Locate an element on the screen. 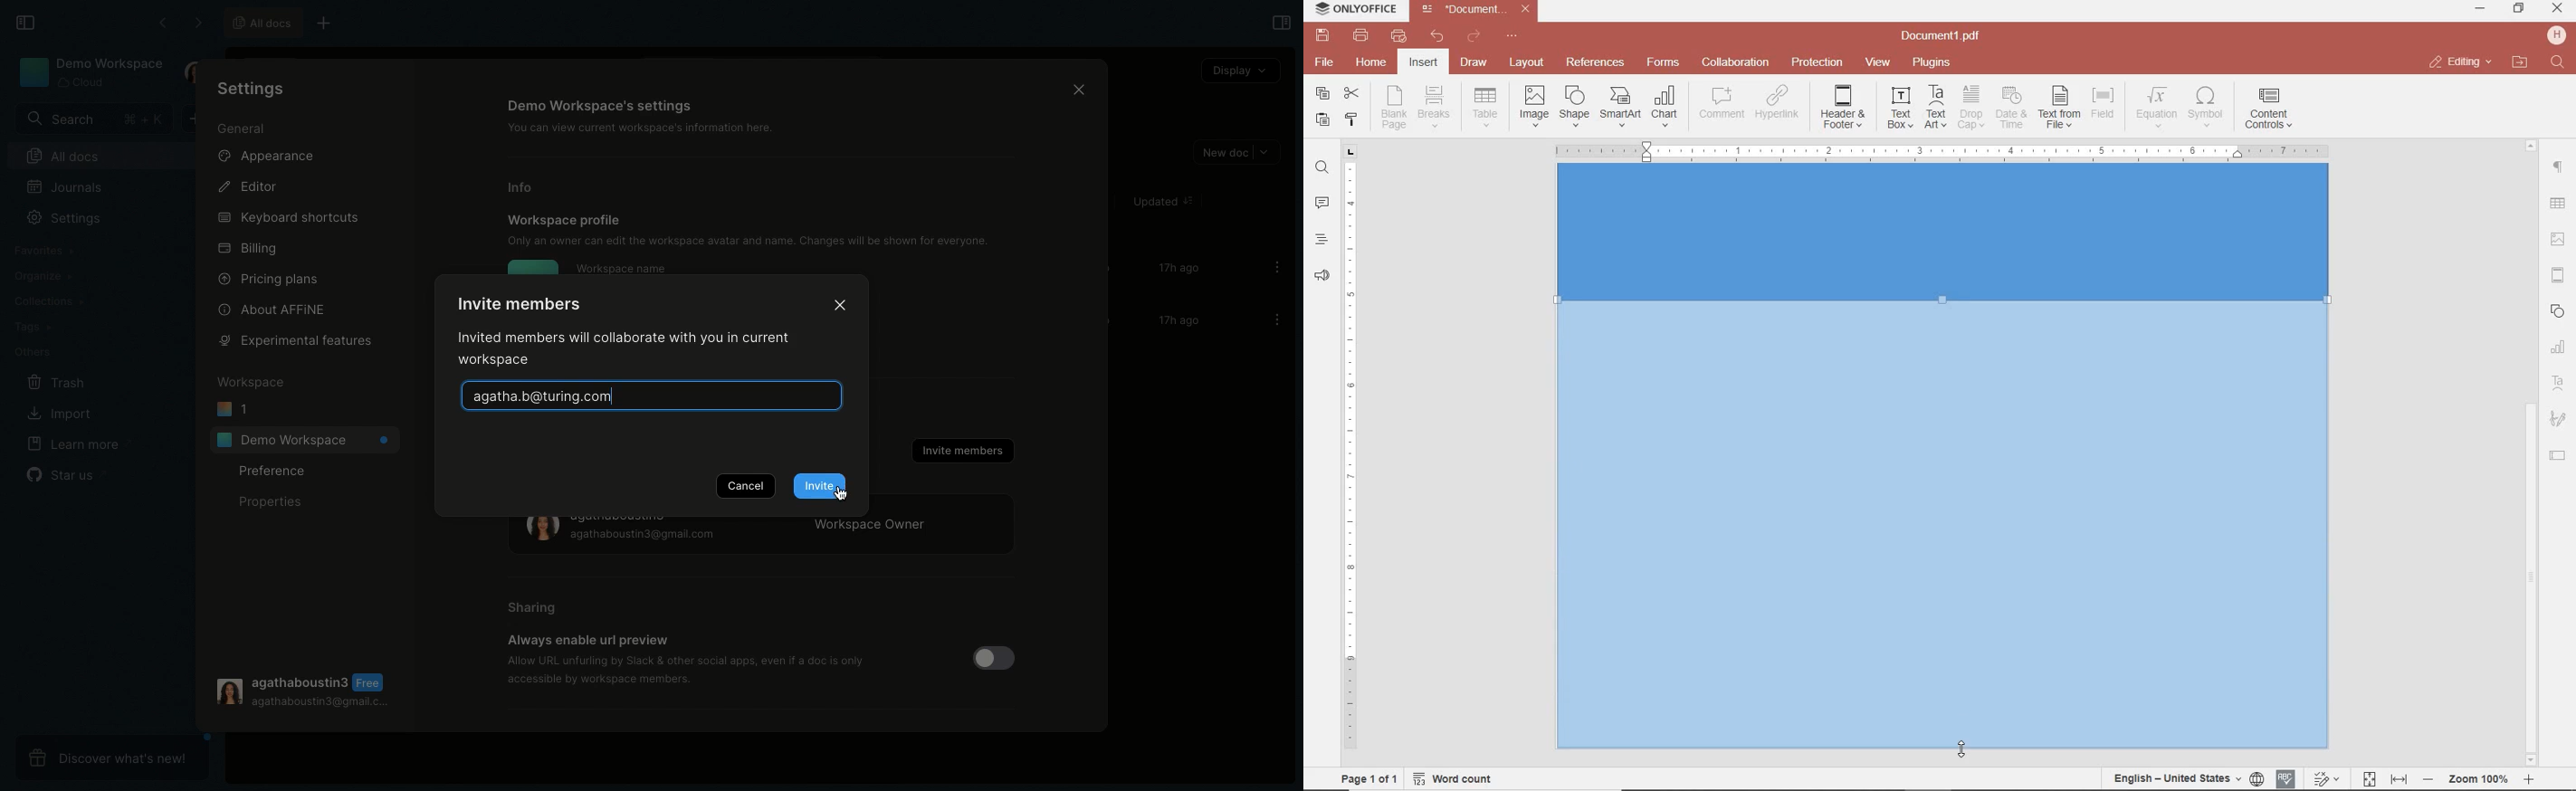 The height and width of the screenshot is (812, 2576). cut is located at coordinates (1350, 95).